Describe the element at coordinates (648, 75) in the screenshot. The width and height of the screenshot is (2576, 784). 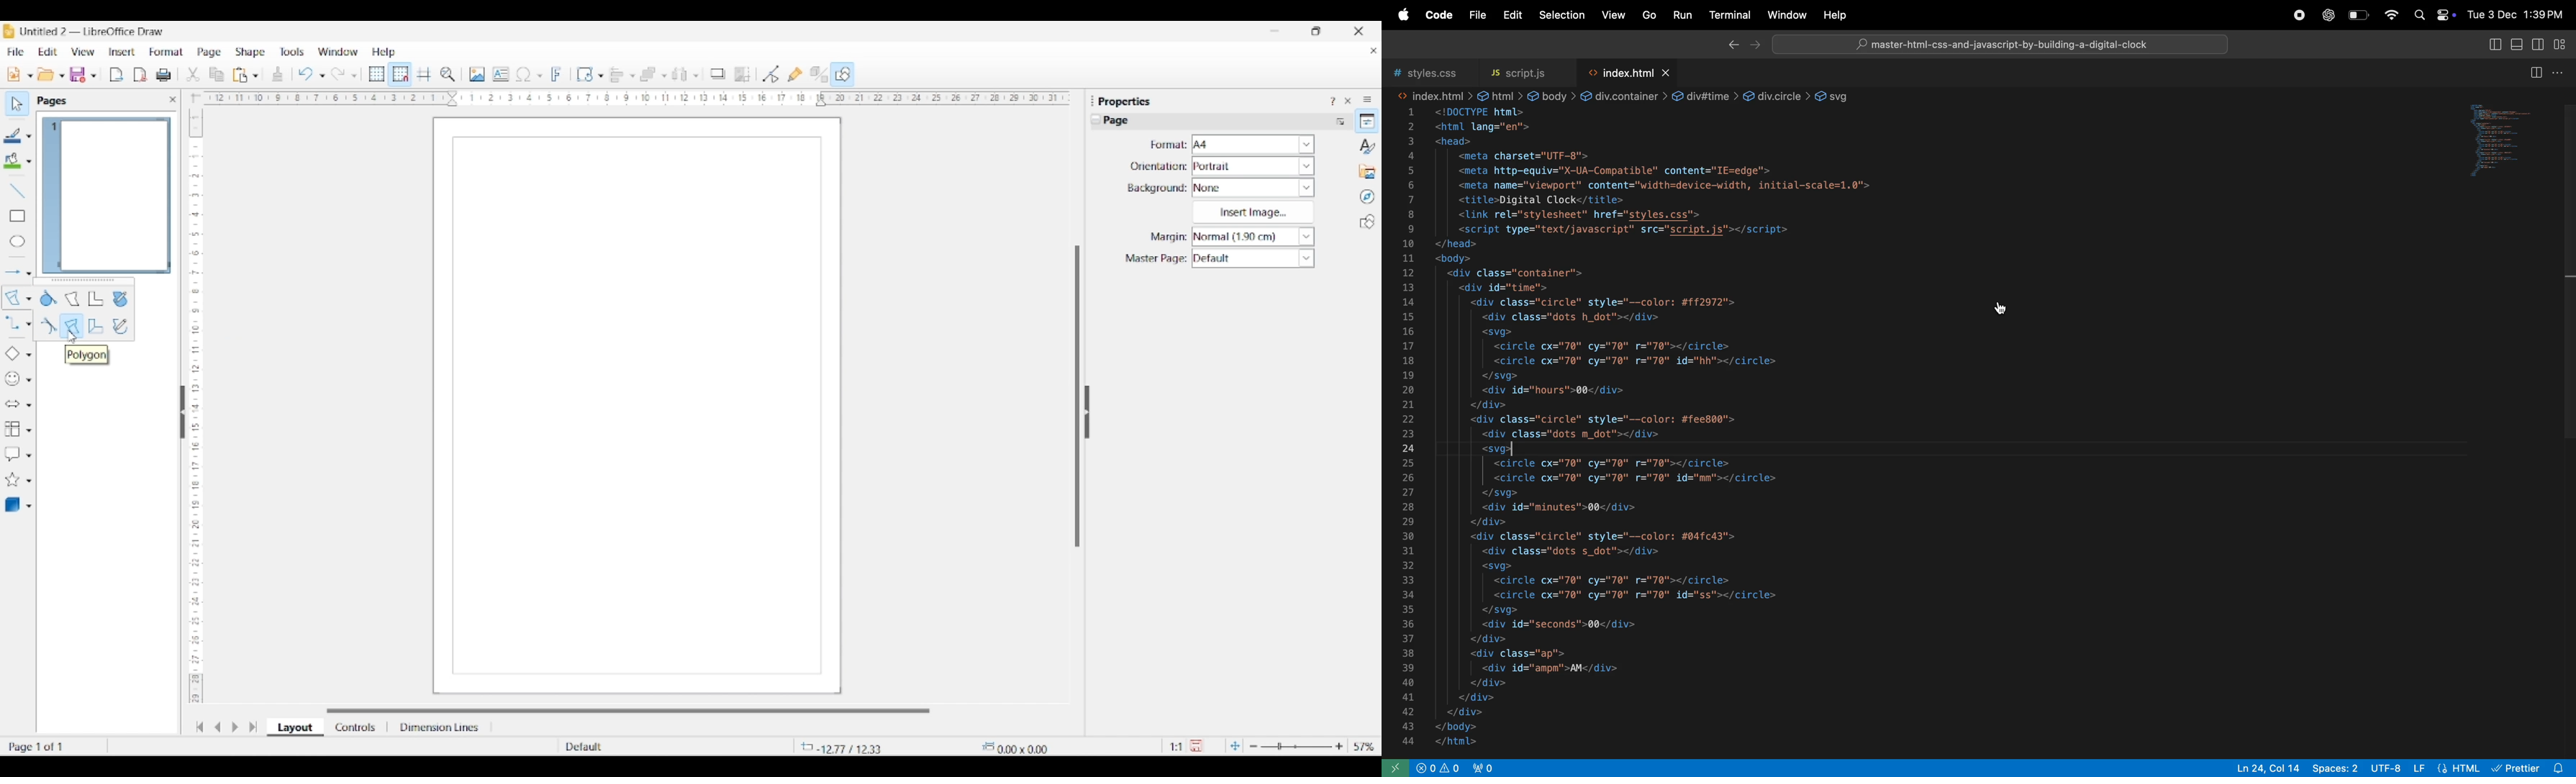
I see `Selected arrangement` at that location.